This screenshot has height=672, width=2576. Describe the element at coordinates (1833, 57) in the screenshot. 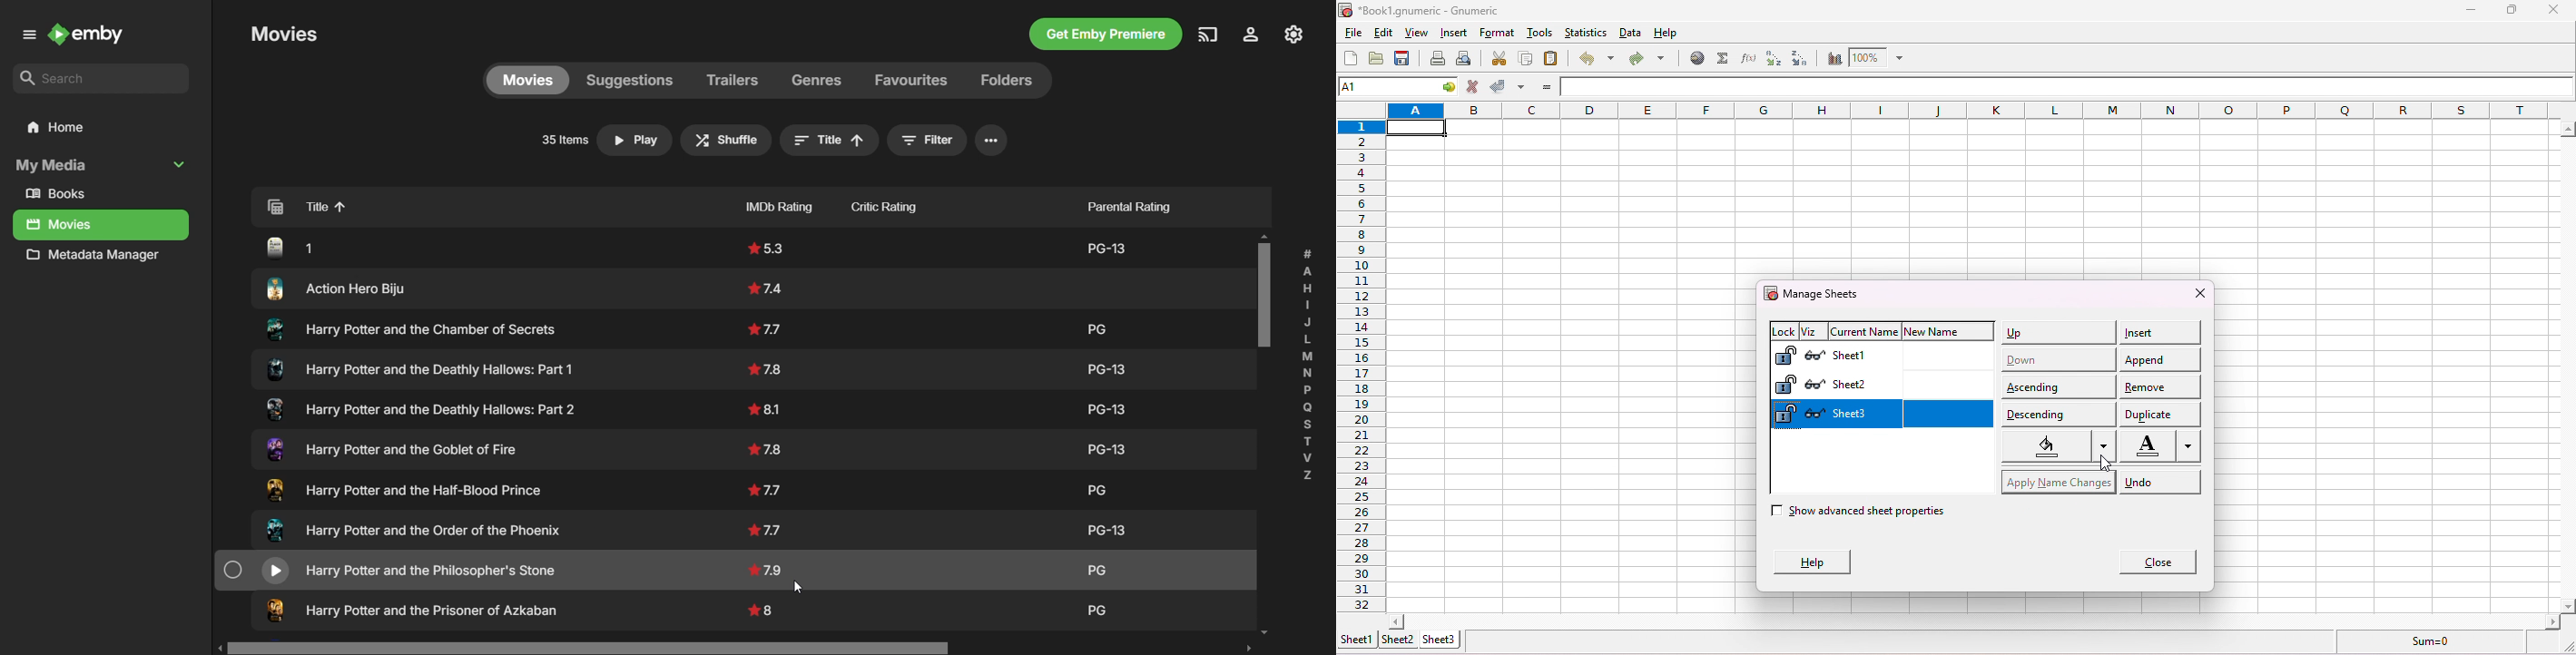

I see `chart` at that location.